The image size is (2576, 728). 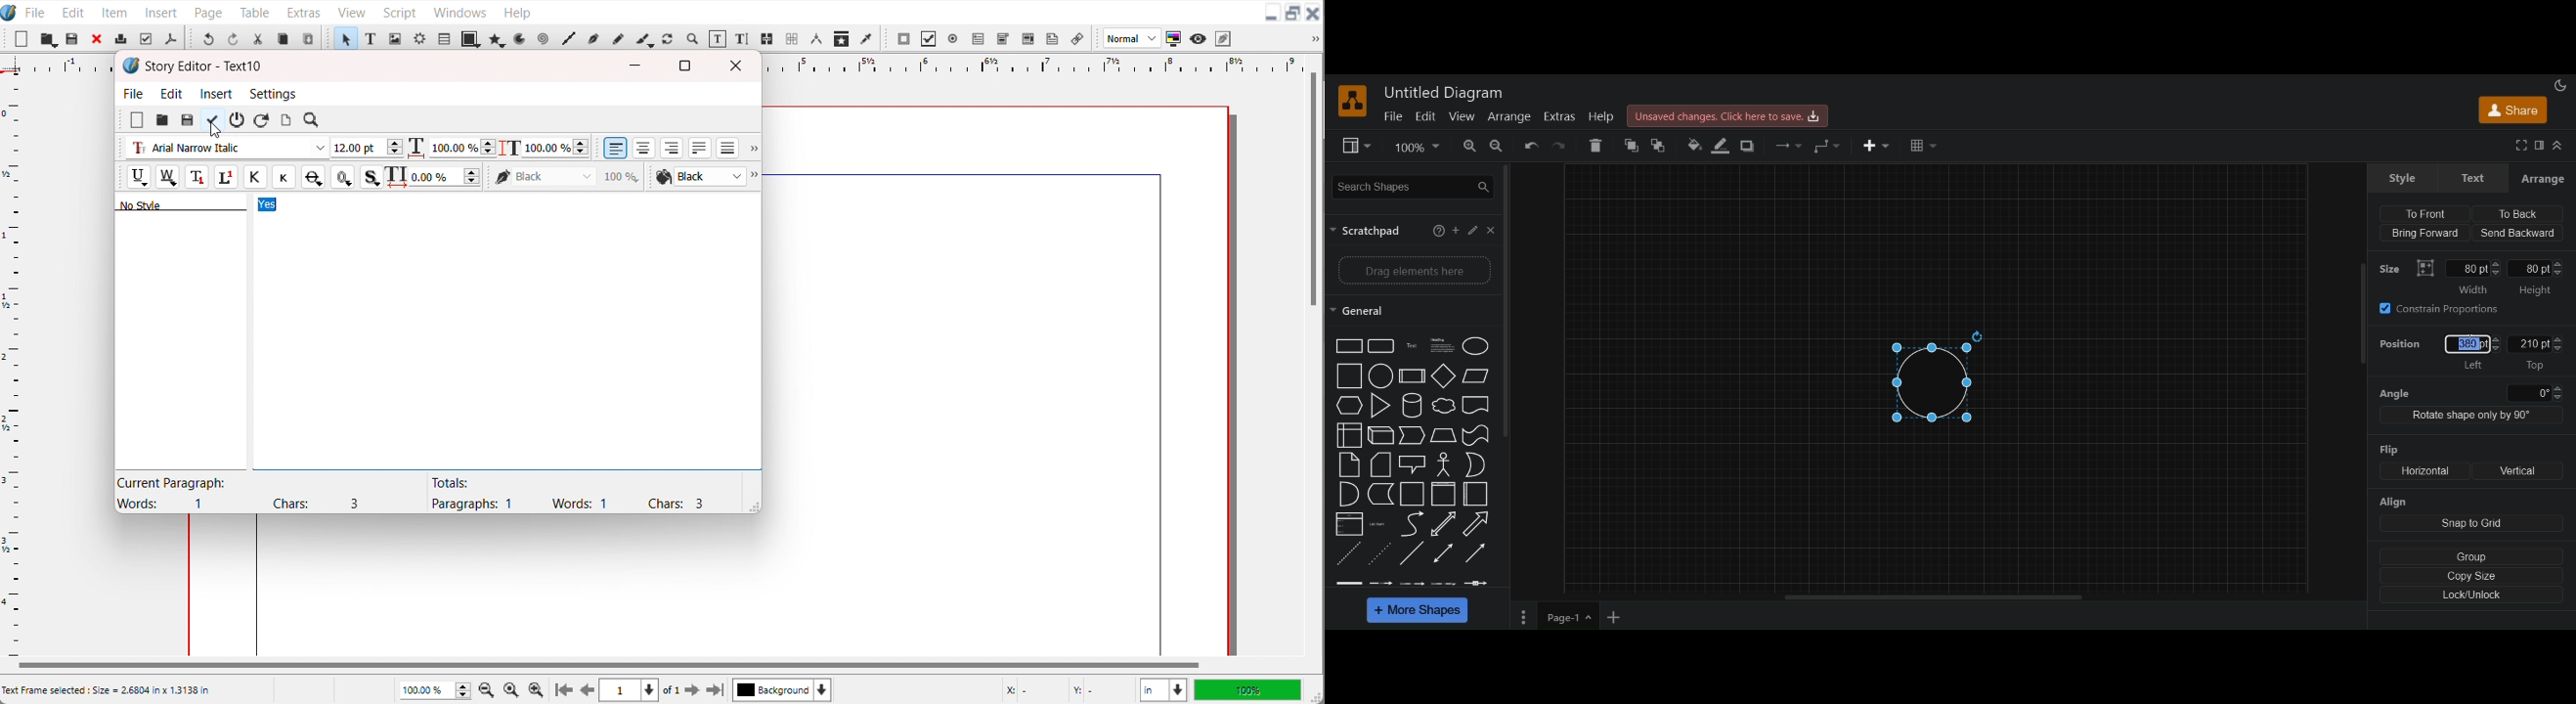 What do you see at coordinates (1476, 494) in the screenshot?
I see `Quater Square` at bounding box center [1476, 494].